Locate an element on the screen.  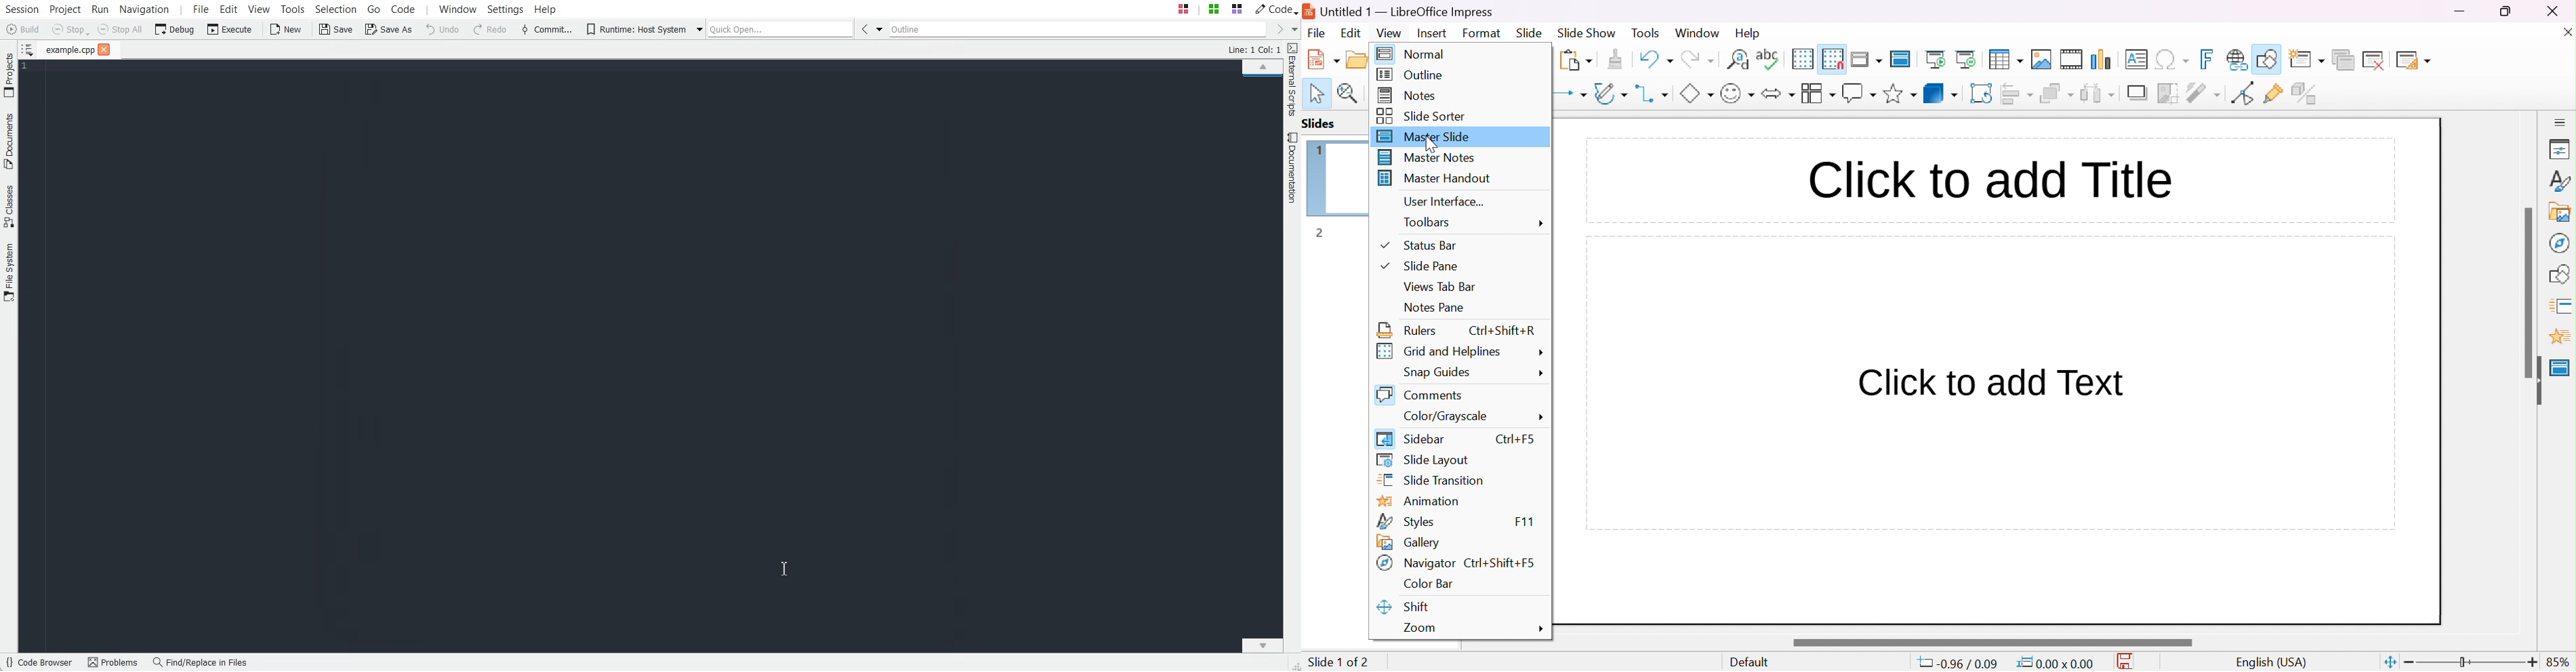
snap guides is located at coordinates (1436, 373).